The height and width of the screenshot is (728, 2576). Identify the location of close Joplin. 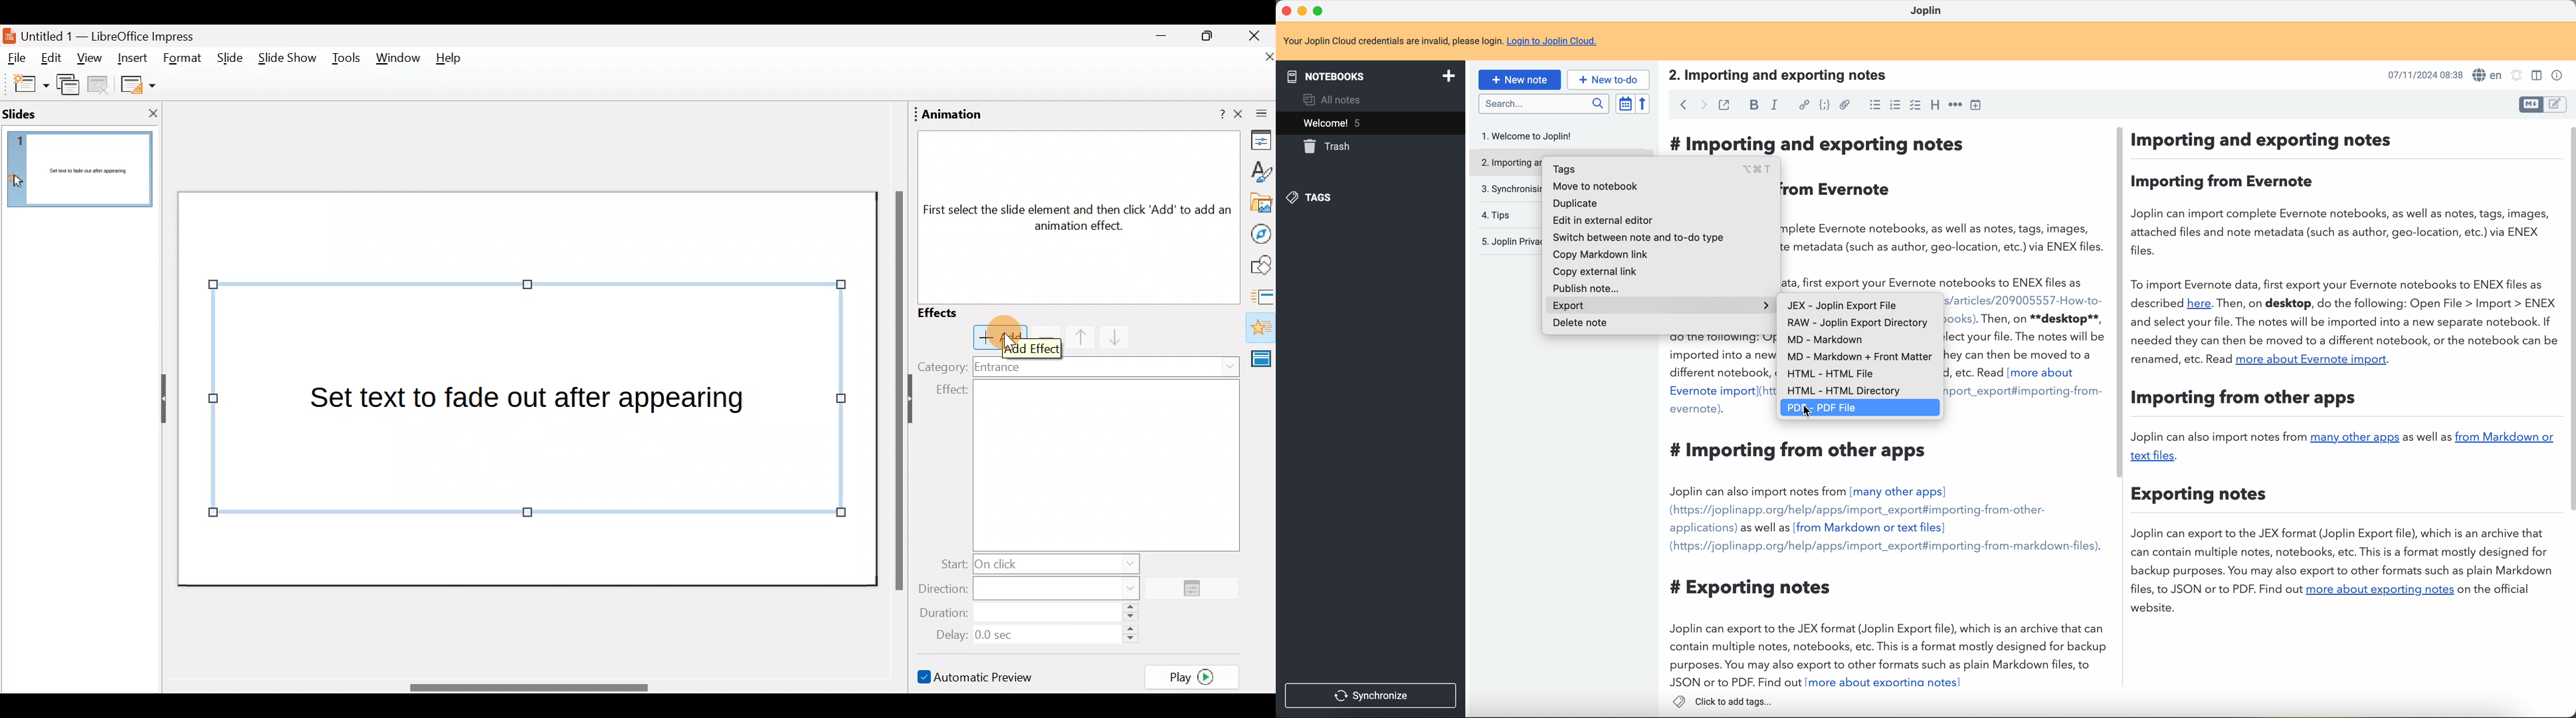
(1285, 12).